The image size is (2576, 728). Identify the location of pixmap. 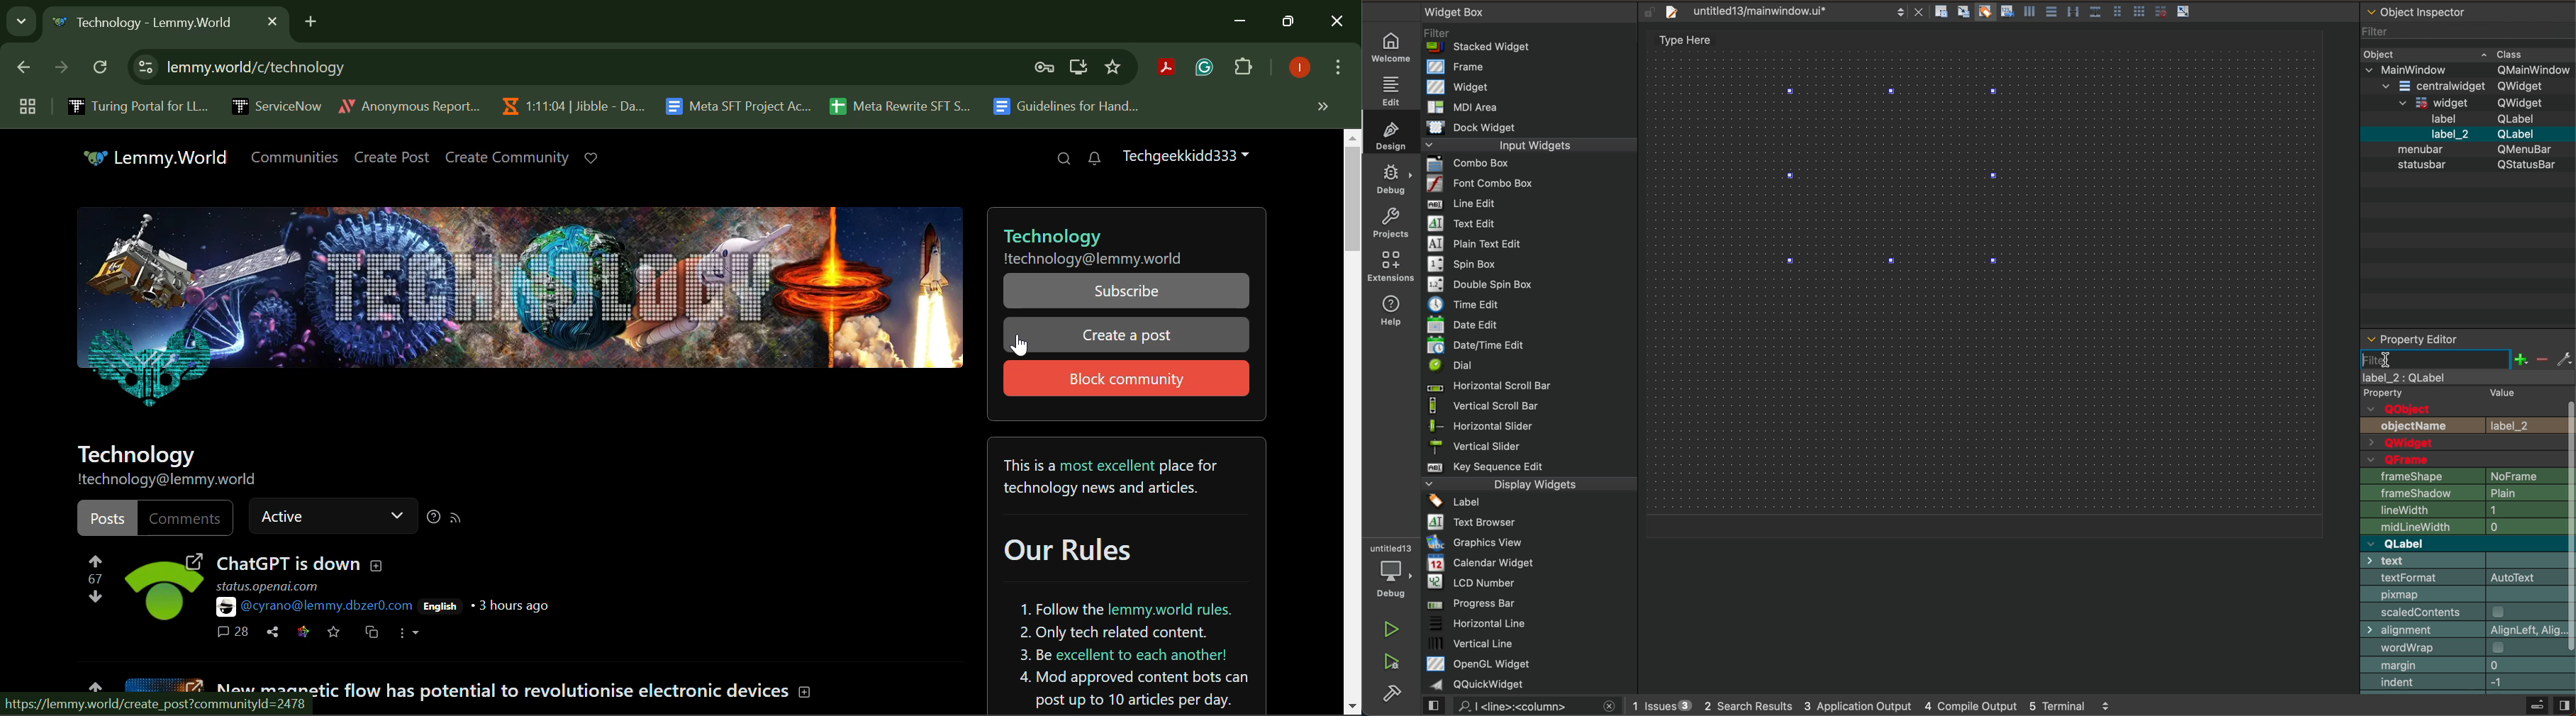
(2468, 595).